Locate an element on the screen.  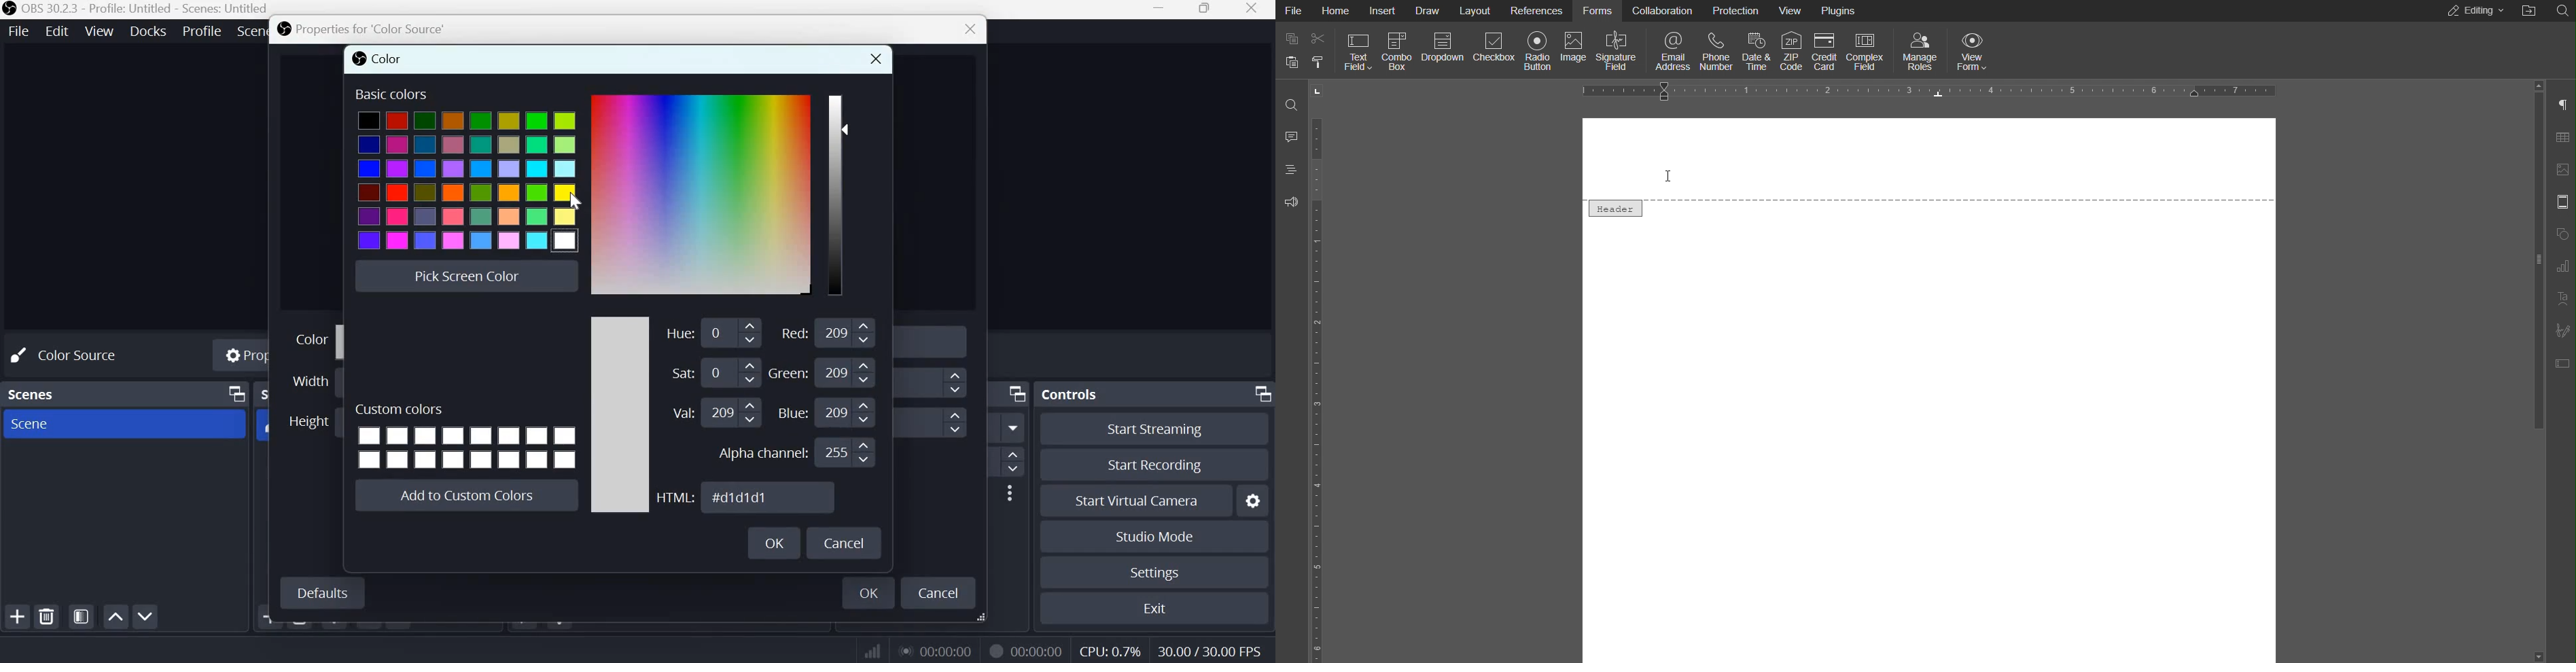
Zip Code is located at coordinates (1790, 50).